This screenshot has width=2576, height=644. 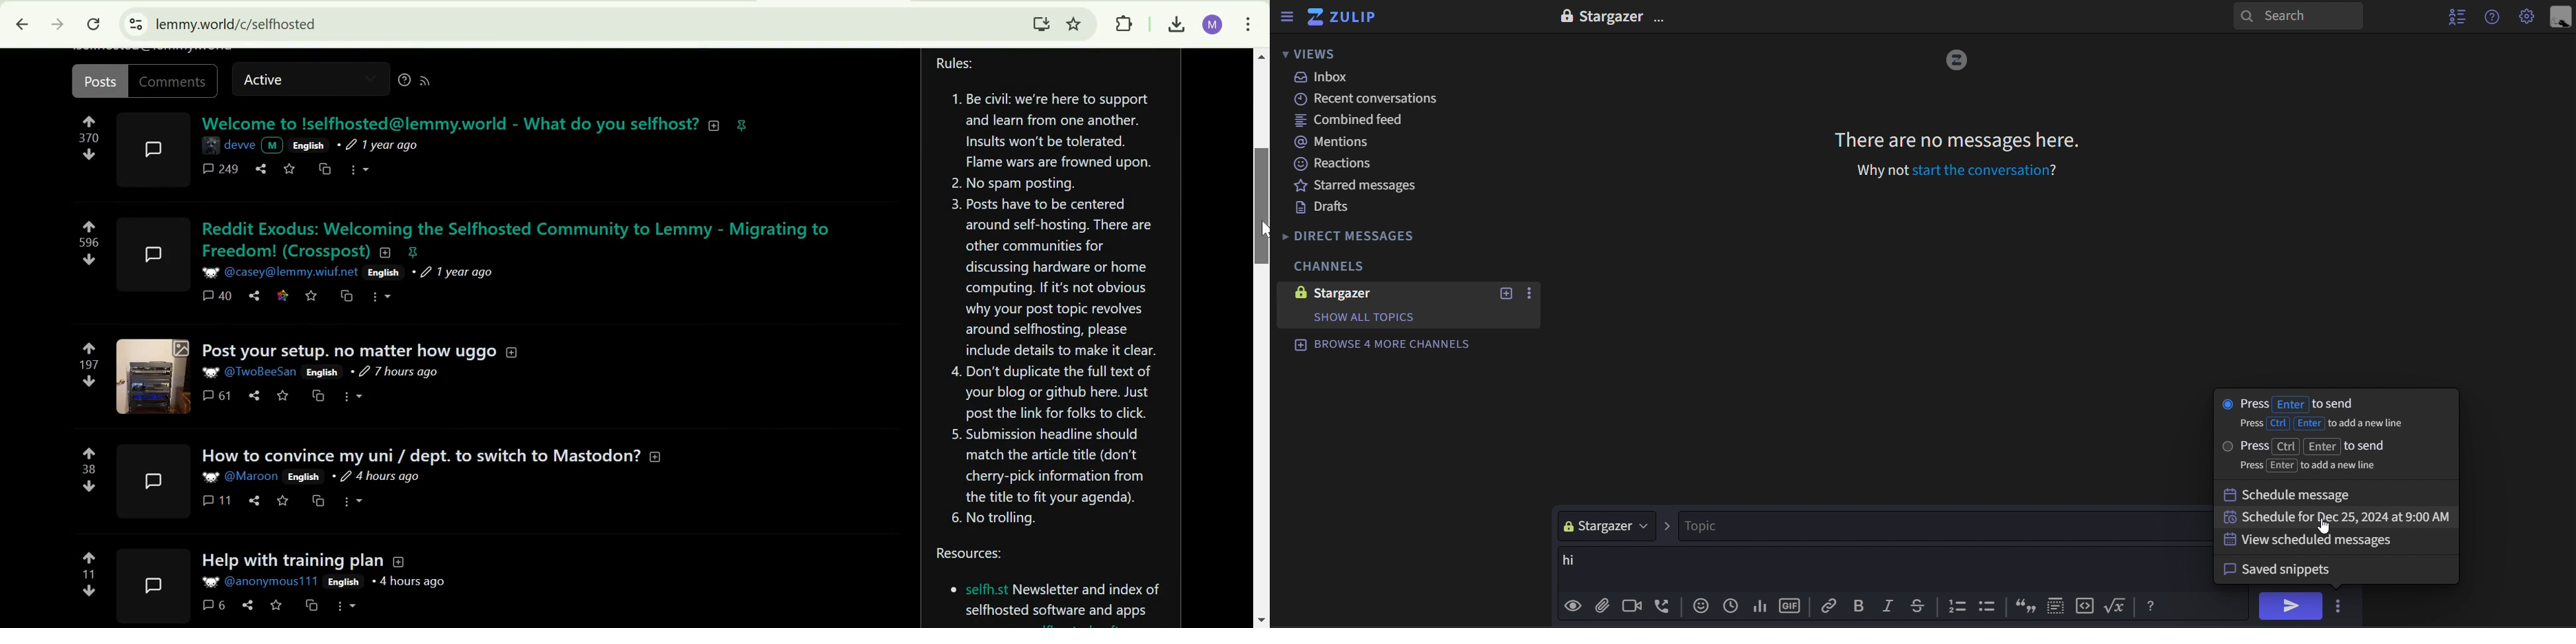 What do you see at coordinates (1875, 171) in the screenshot?
I see `Why not` at bounding box center [1875, 171].